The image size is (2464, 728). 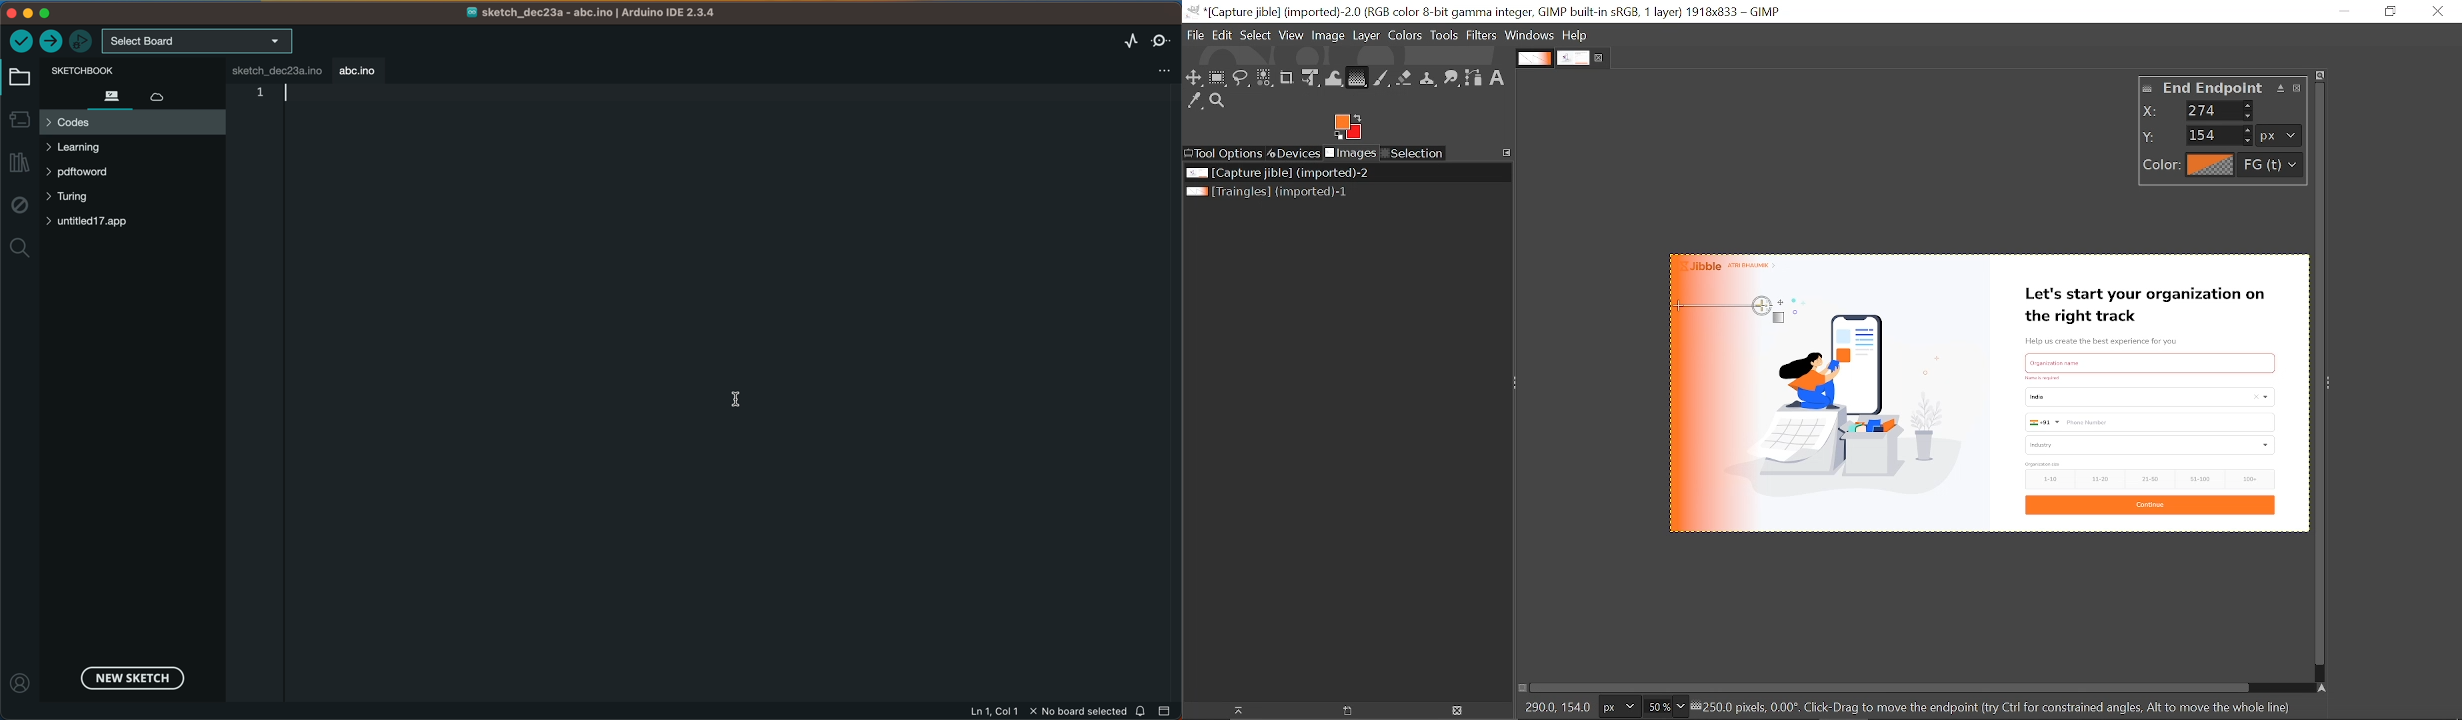 What do you see at coordinates (1534, 58) in the screenshot?
I see `Other tab` at bounding box center [1534, 58].